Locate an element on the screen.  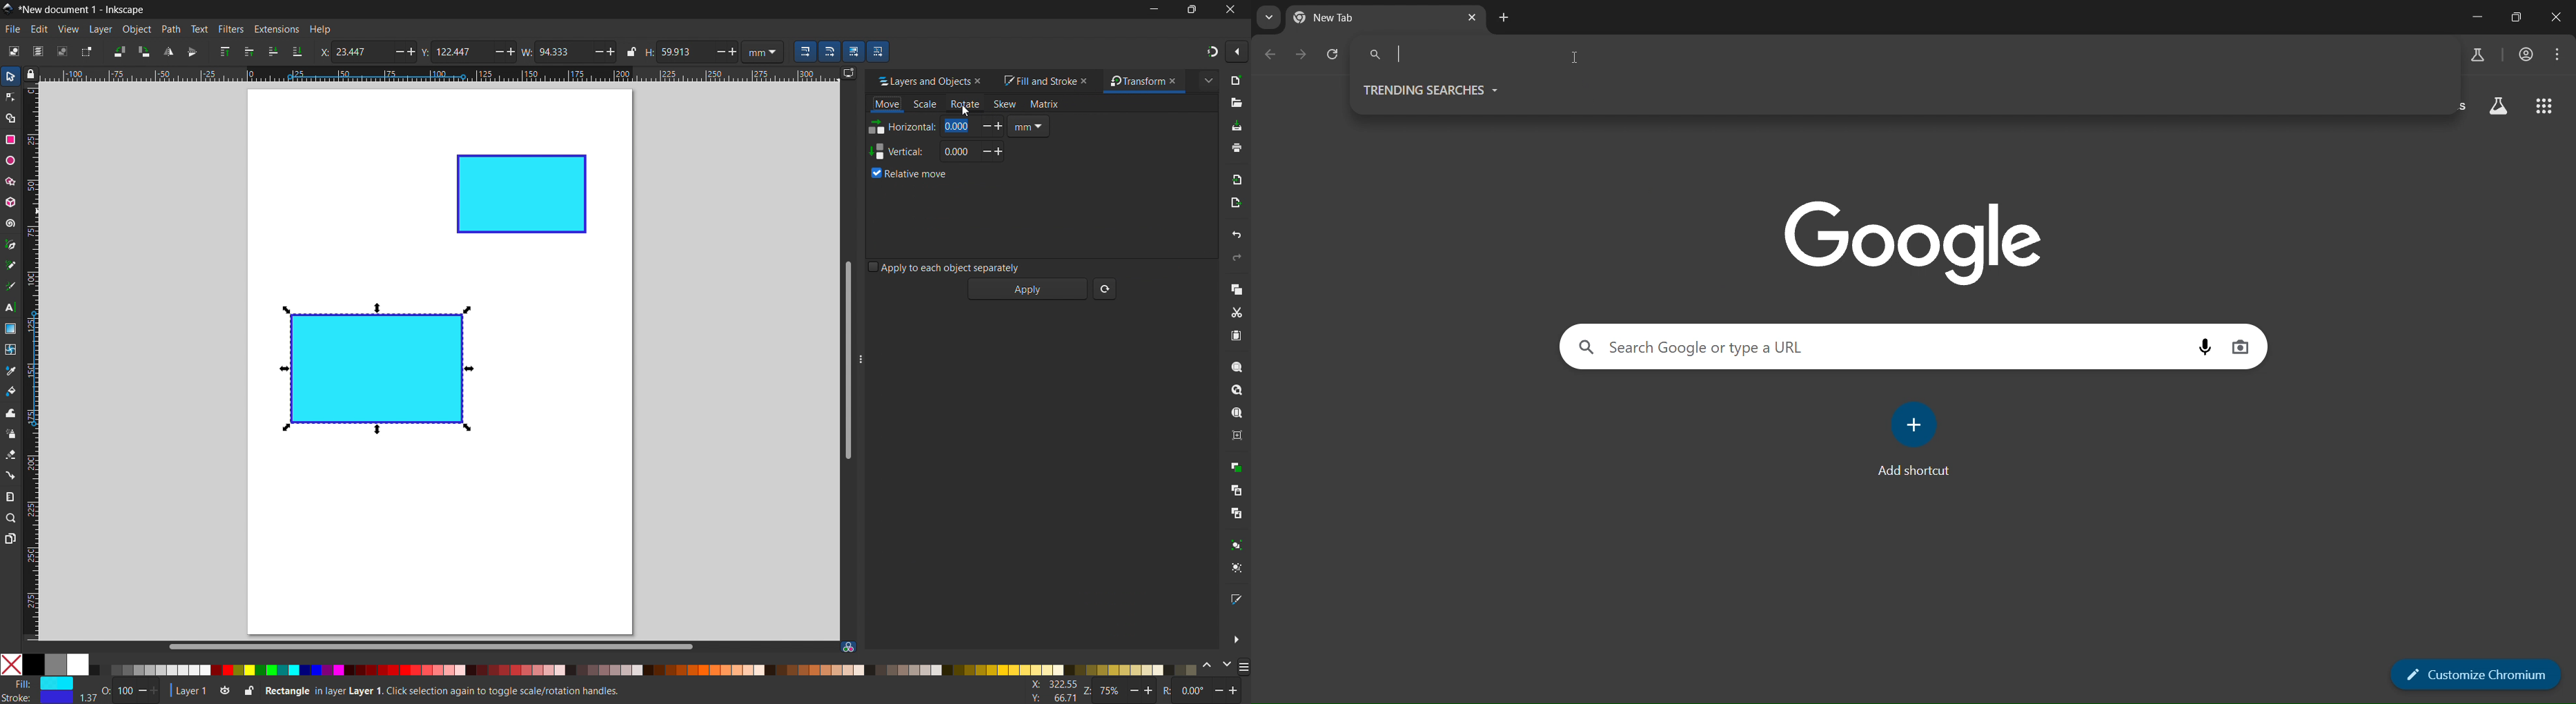
raise to top is located at coordinates (225, 51).